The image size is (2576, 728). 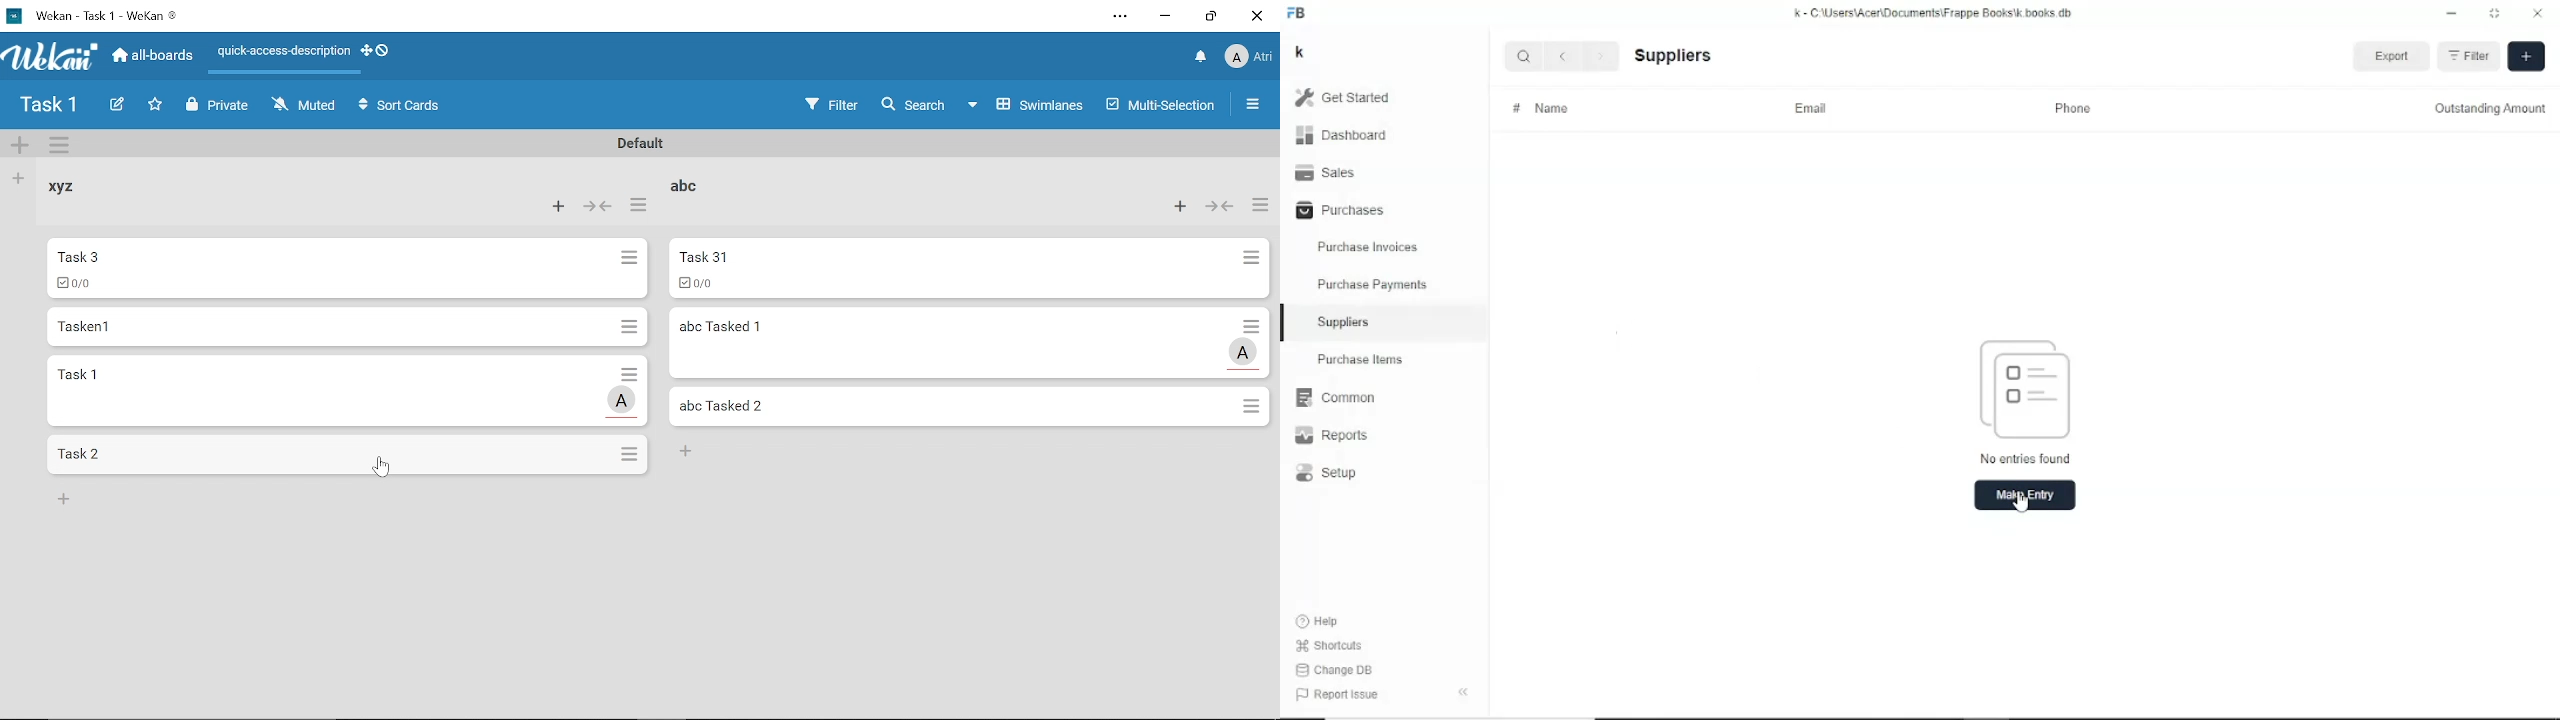 What do you see at coordinates (332, 267) in the screenshot?
I see `Car` at bounding box center [332, 267].